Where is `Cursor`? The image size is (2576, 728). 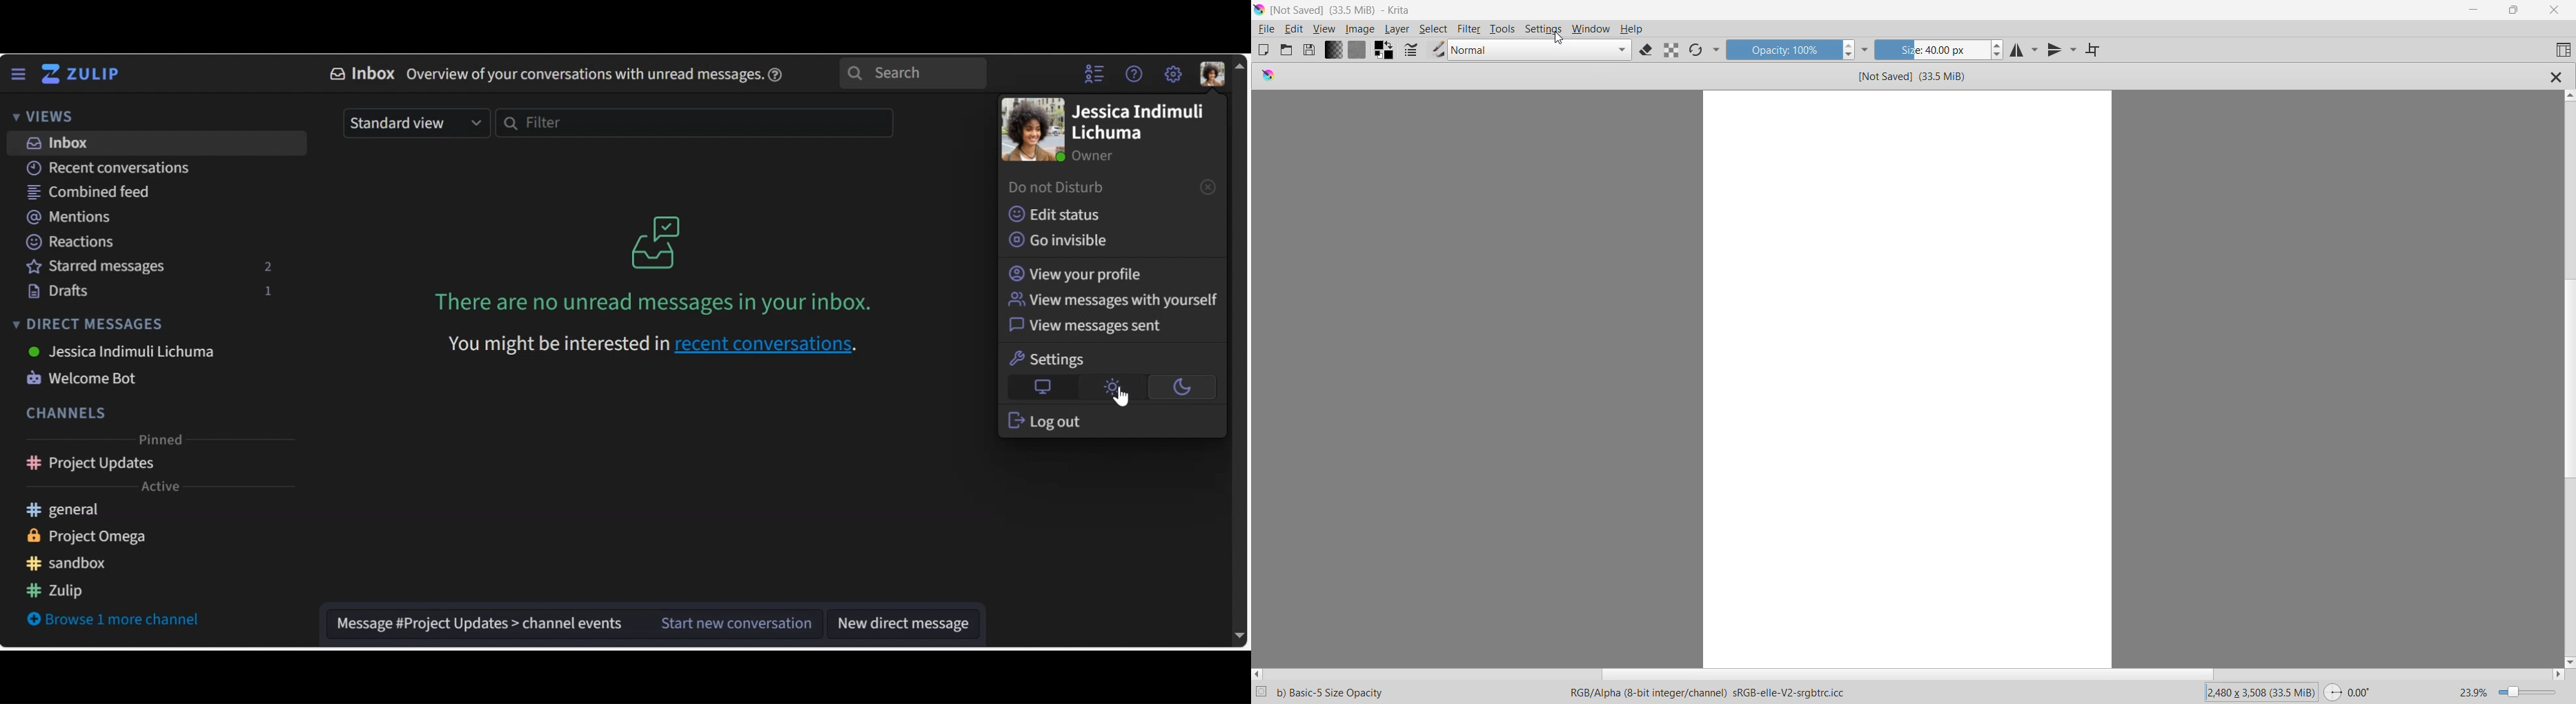
Cursor is located at coordinates (1122, 398).